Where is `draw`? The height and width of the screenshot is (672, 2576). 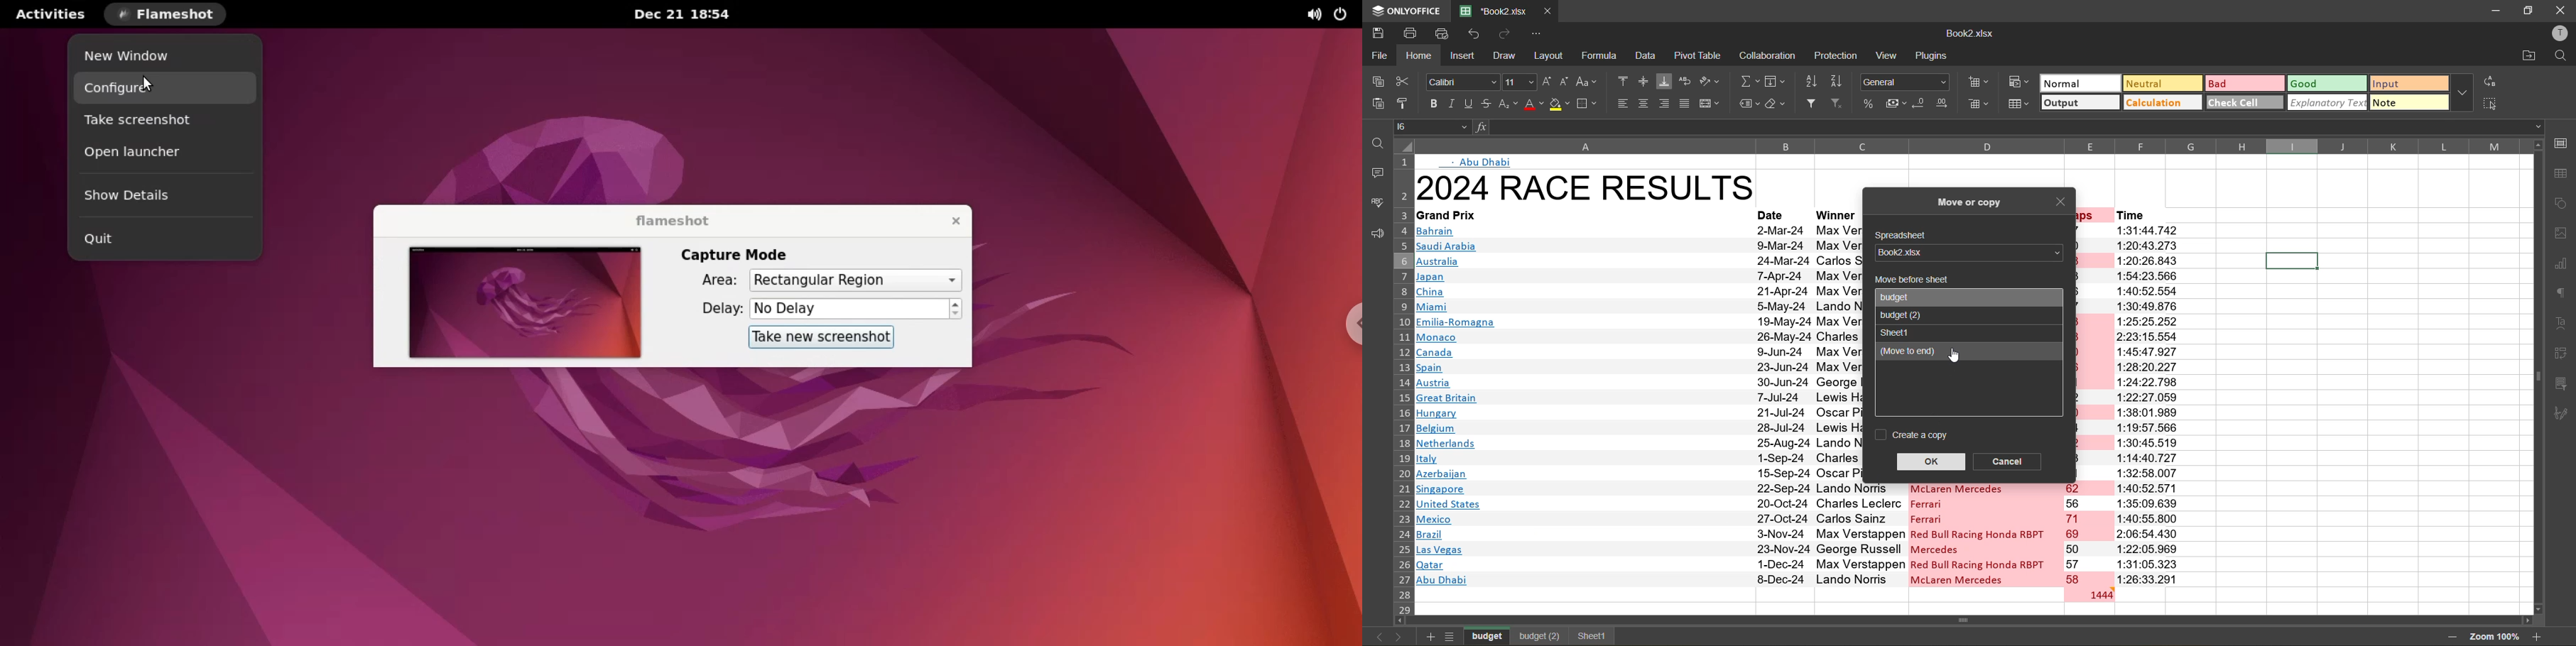
draw is located at coordinates (1506, 57).